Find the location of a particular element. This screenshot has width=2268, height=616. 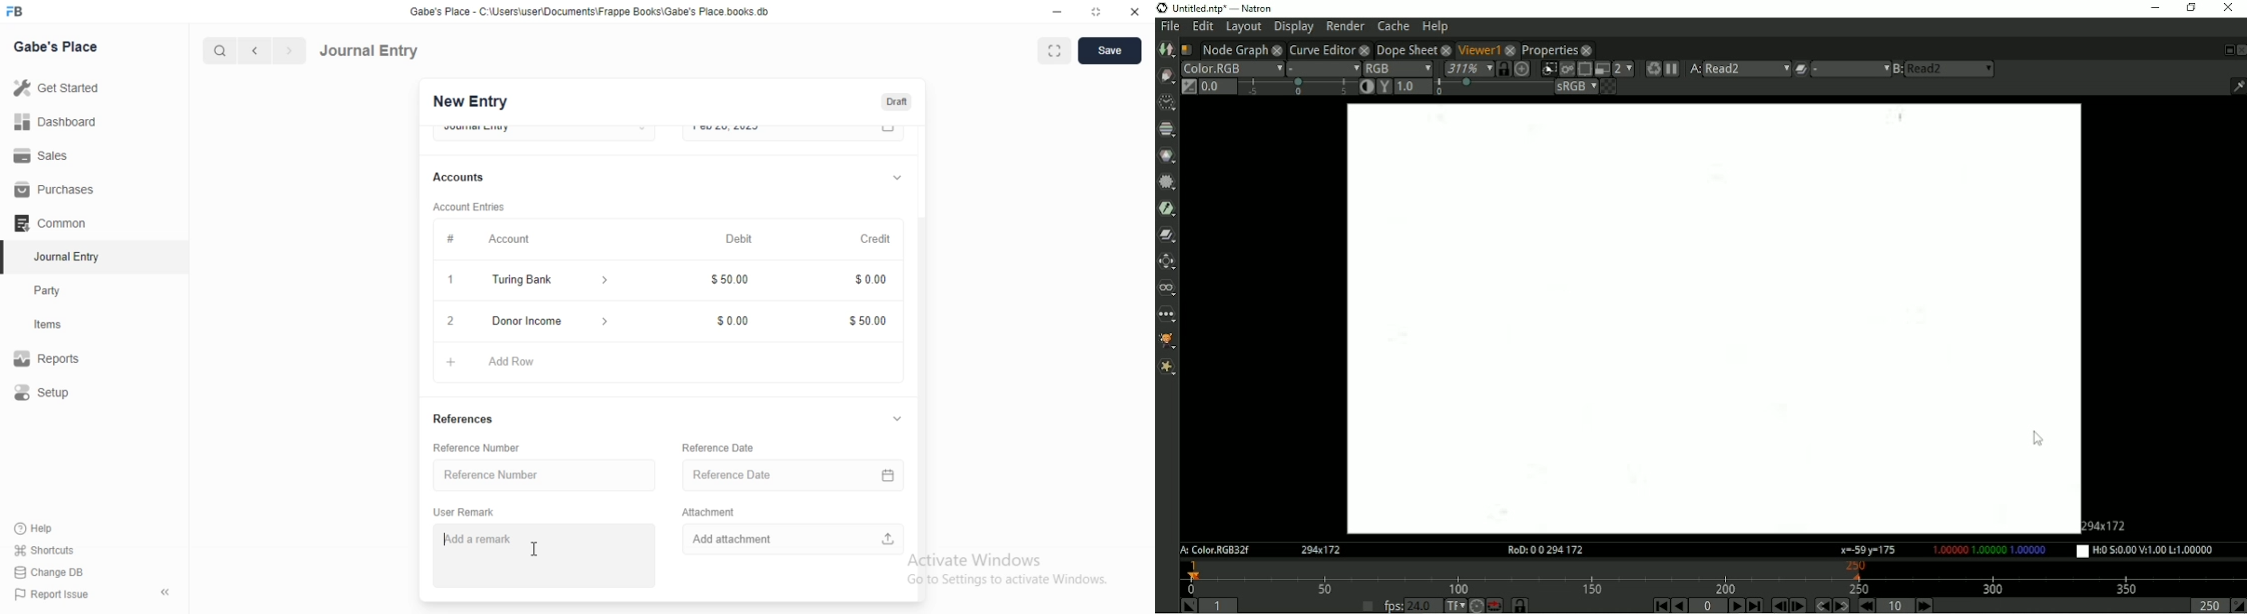

Add a remark is located at coordinates (543, 554).